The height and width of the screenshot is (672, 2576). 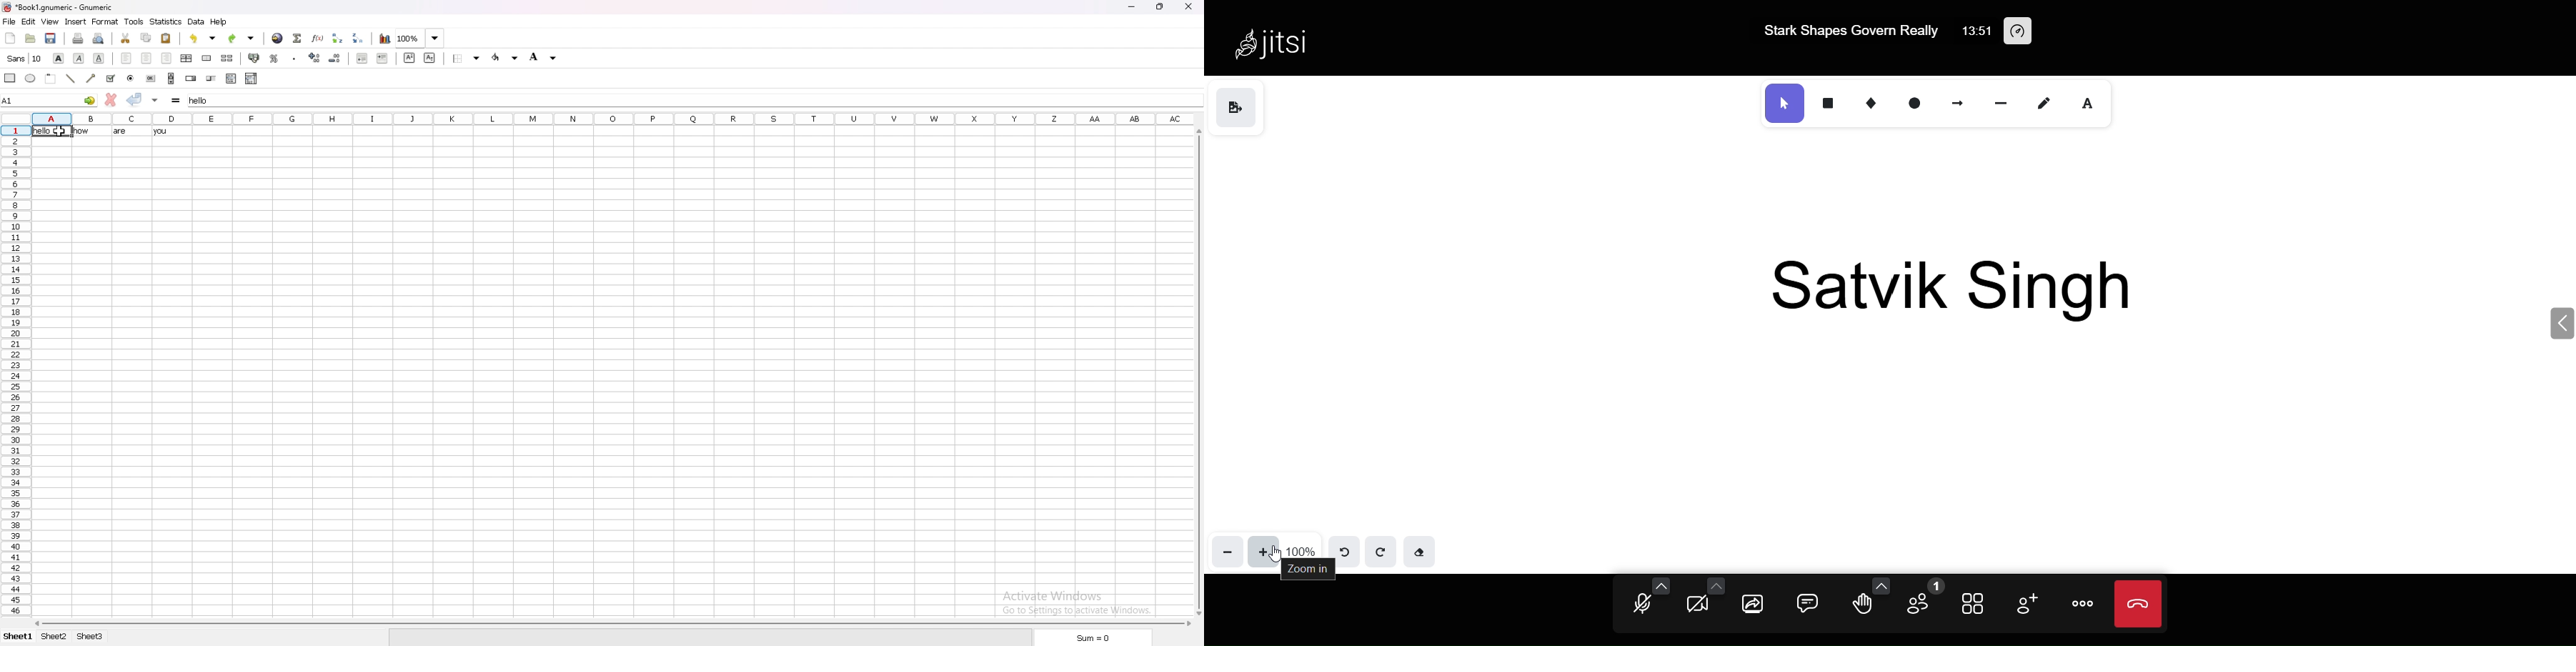 What do you see at coordinates (99, 38) in the screenshot?
I see `print preview` at bounding box center [99, 38].